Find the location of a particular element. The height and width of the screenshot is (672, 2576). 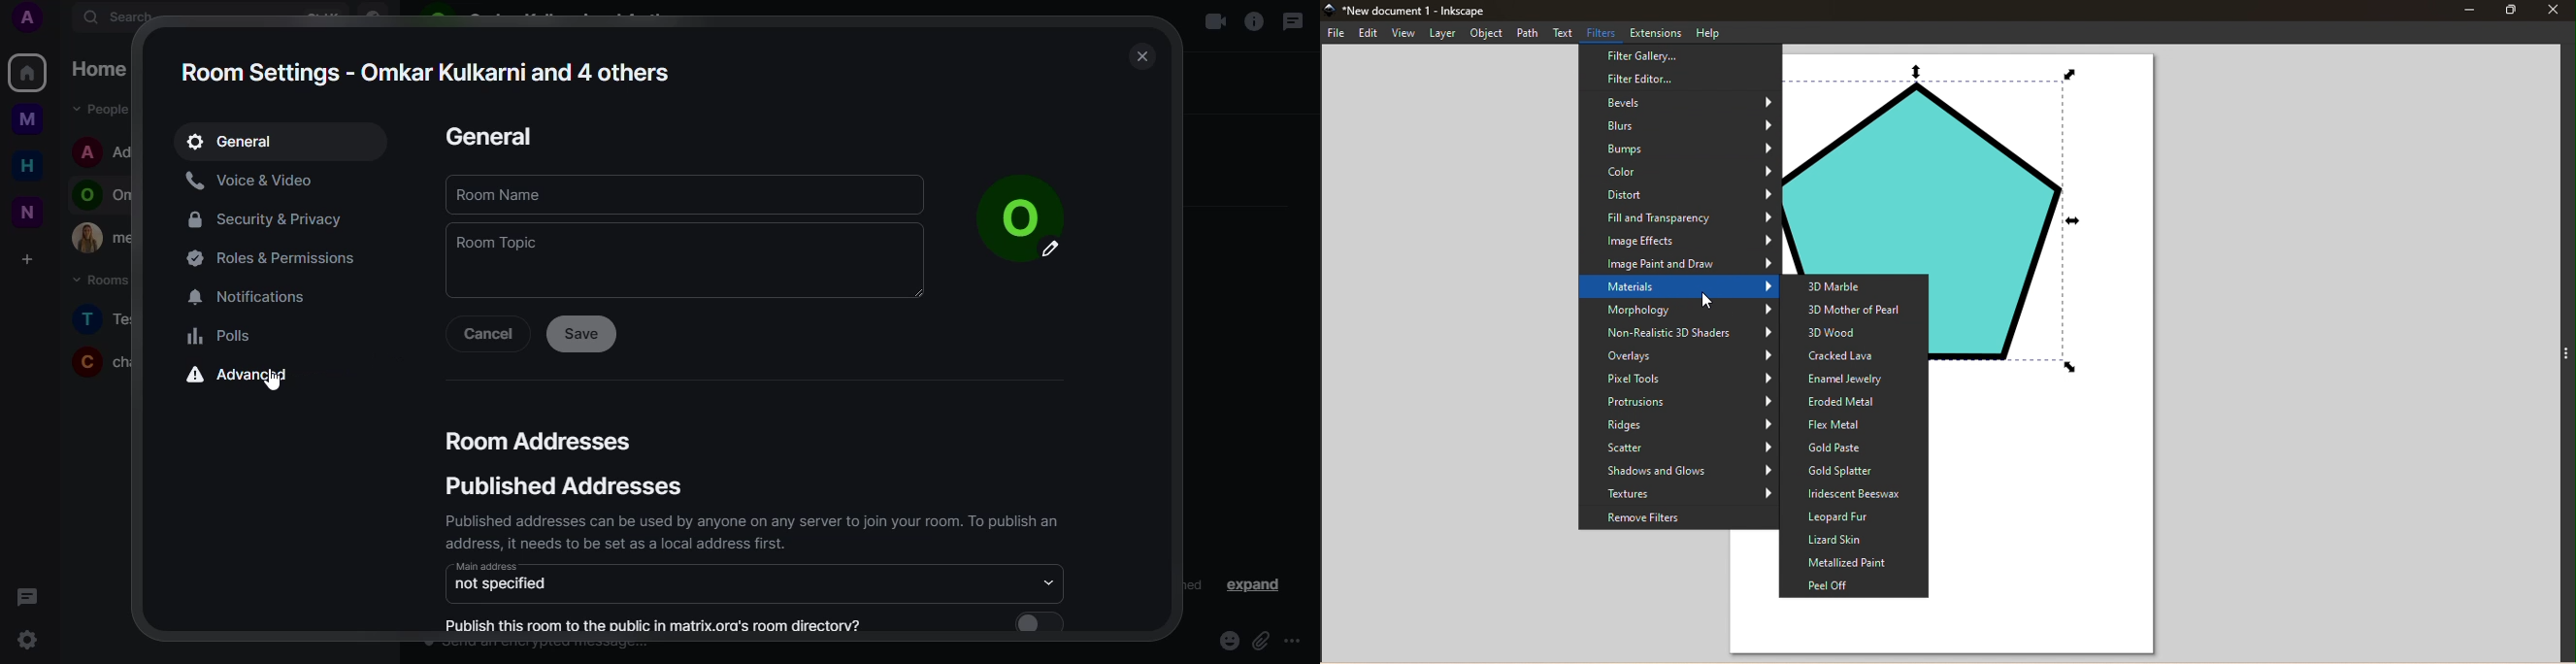

cursor is located at coordinates (1707, 301).